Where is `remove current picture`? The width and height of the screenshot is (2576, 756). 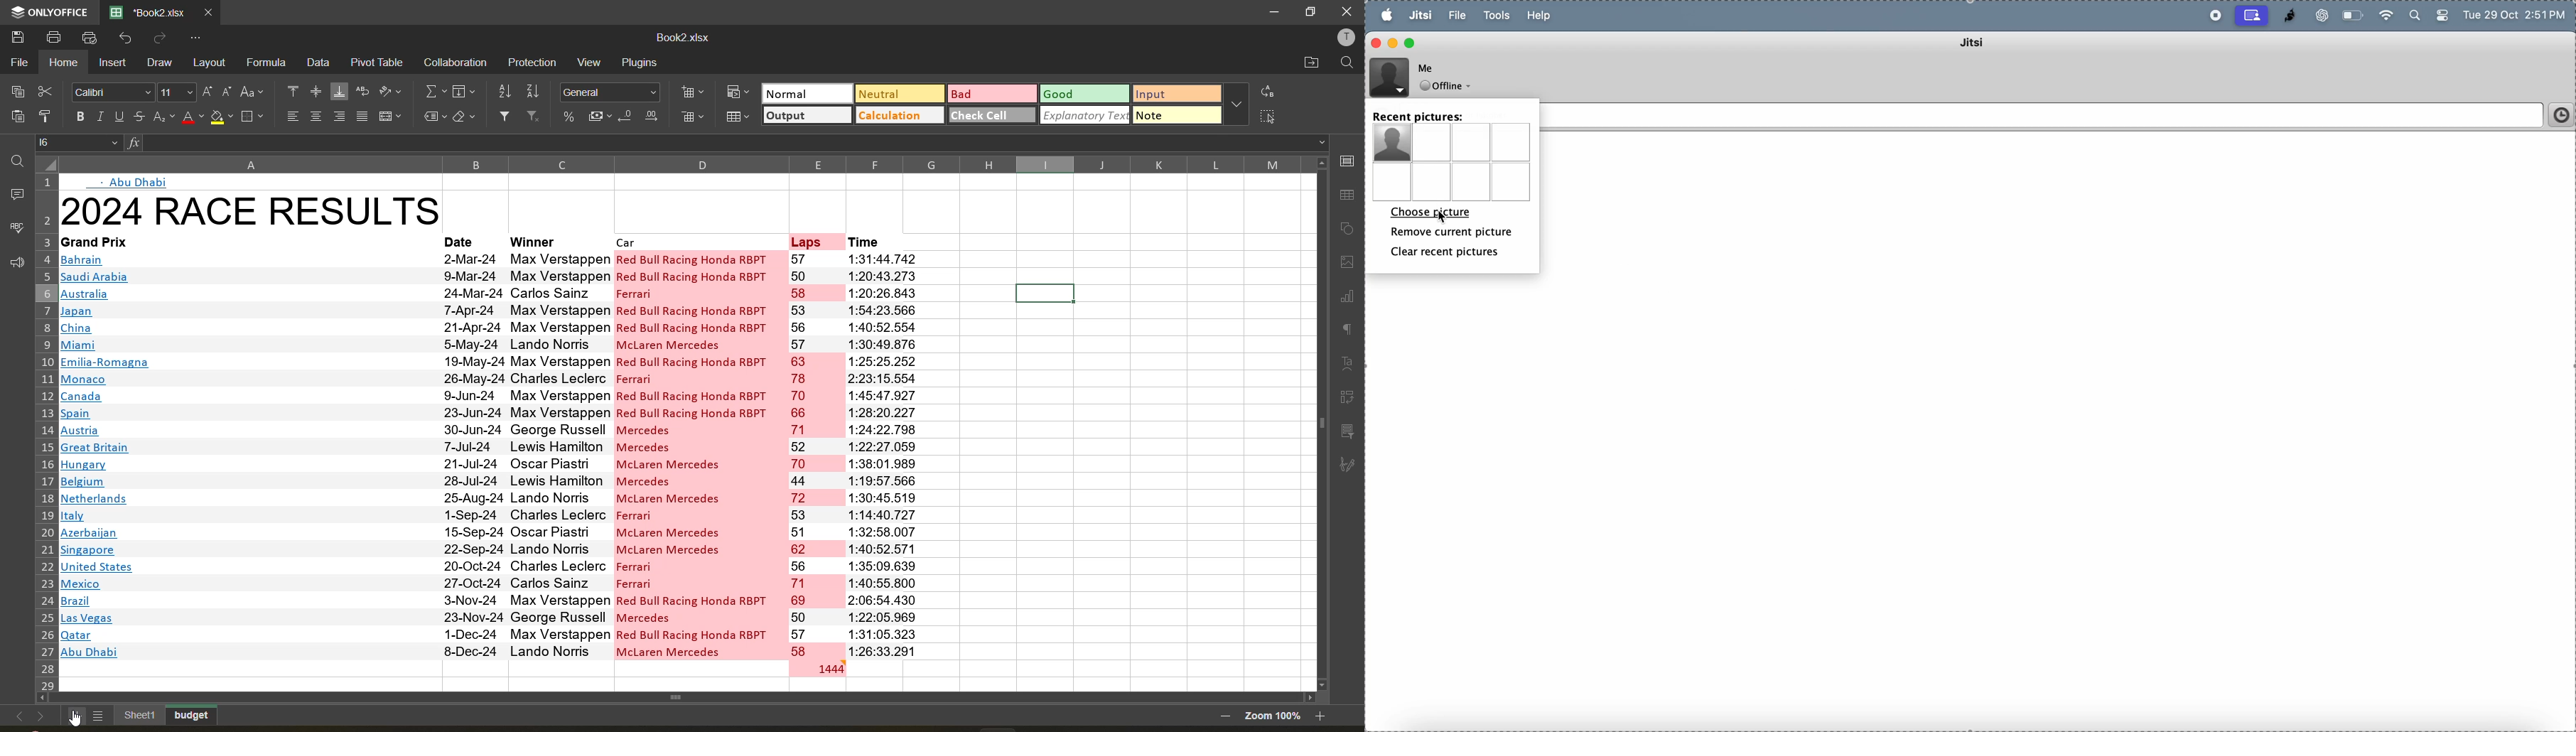 remove current picture is located at coordinates (1452, 231).